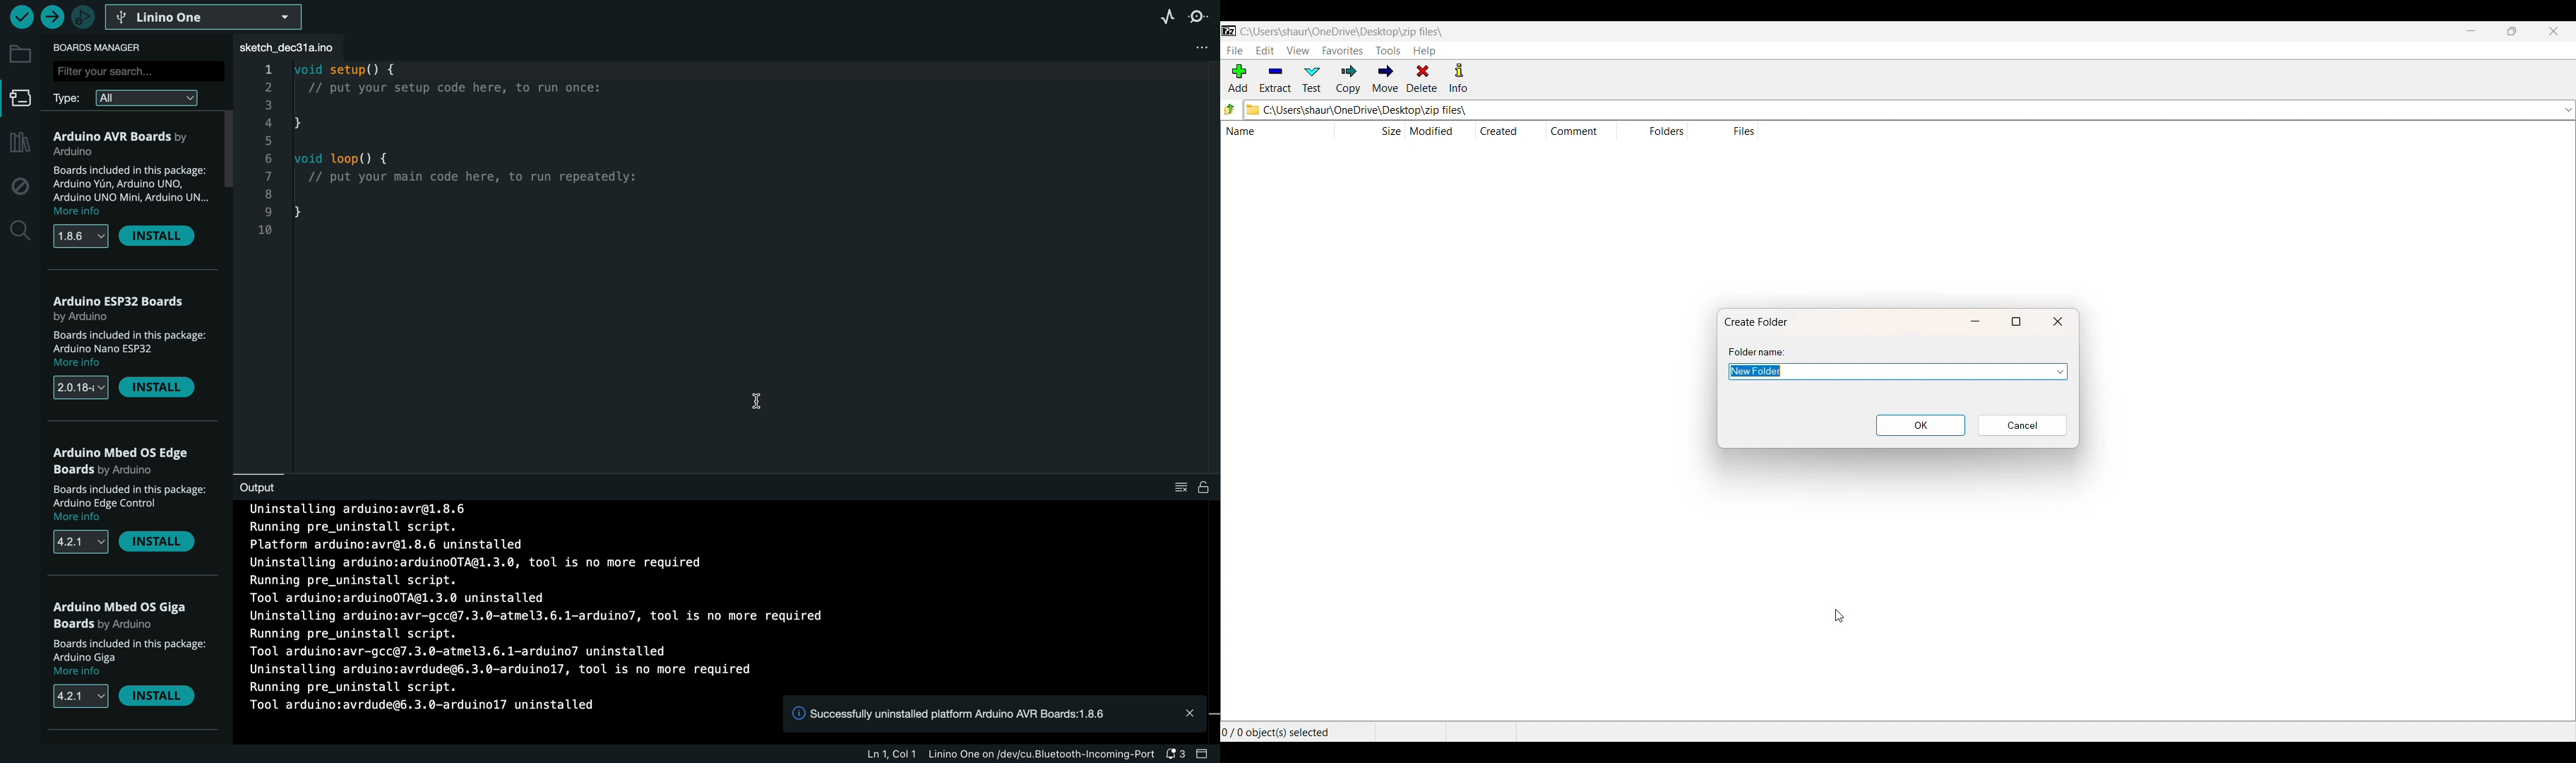 The height and width of the screenshot is (784, 2576). What do you see at coordinates (1003, 755) in the screenshot?
I see `file information` at bounding box center [1003, 755].